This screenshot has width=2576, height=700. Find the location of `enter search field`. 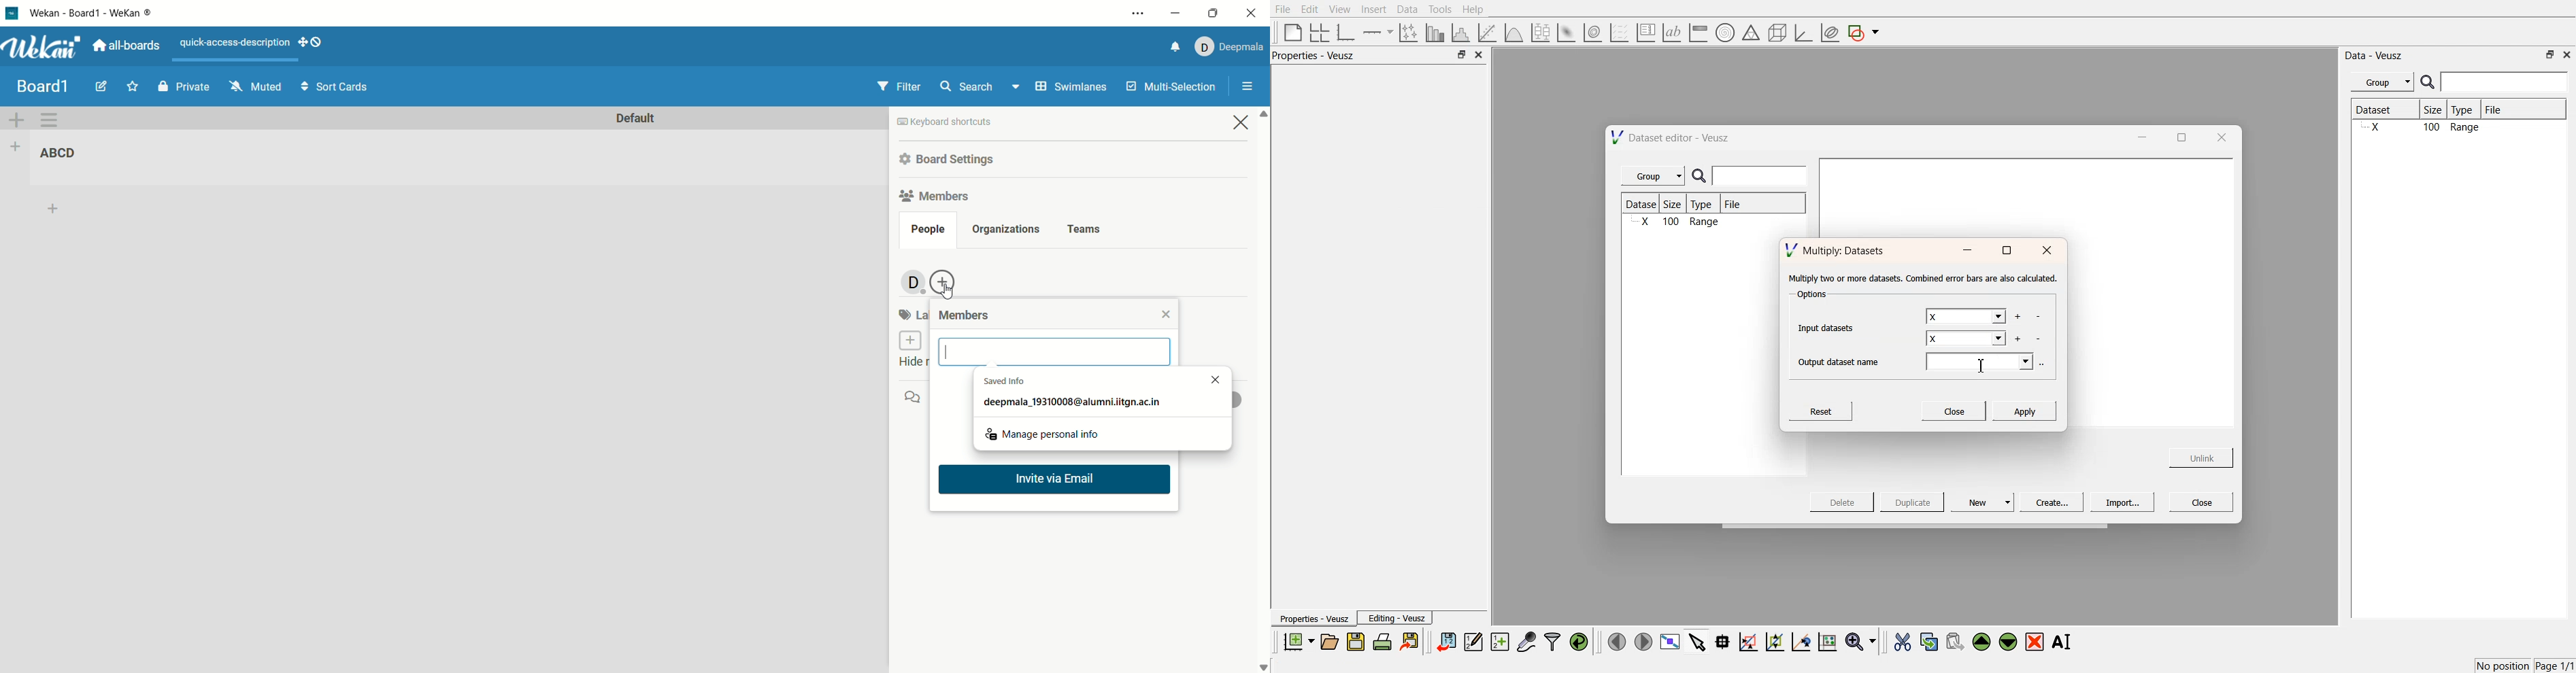

enter search field is located at coordinates (1762, 176).